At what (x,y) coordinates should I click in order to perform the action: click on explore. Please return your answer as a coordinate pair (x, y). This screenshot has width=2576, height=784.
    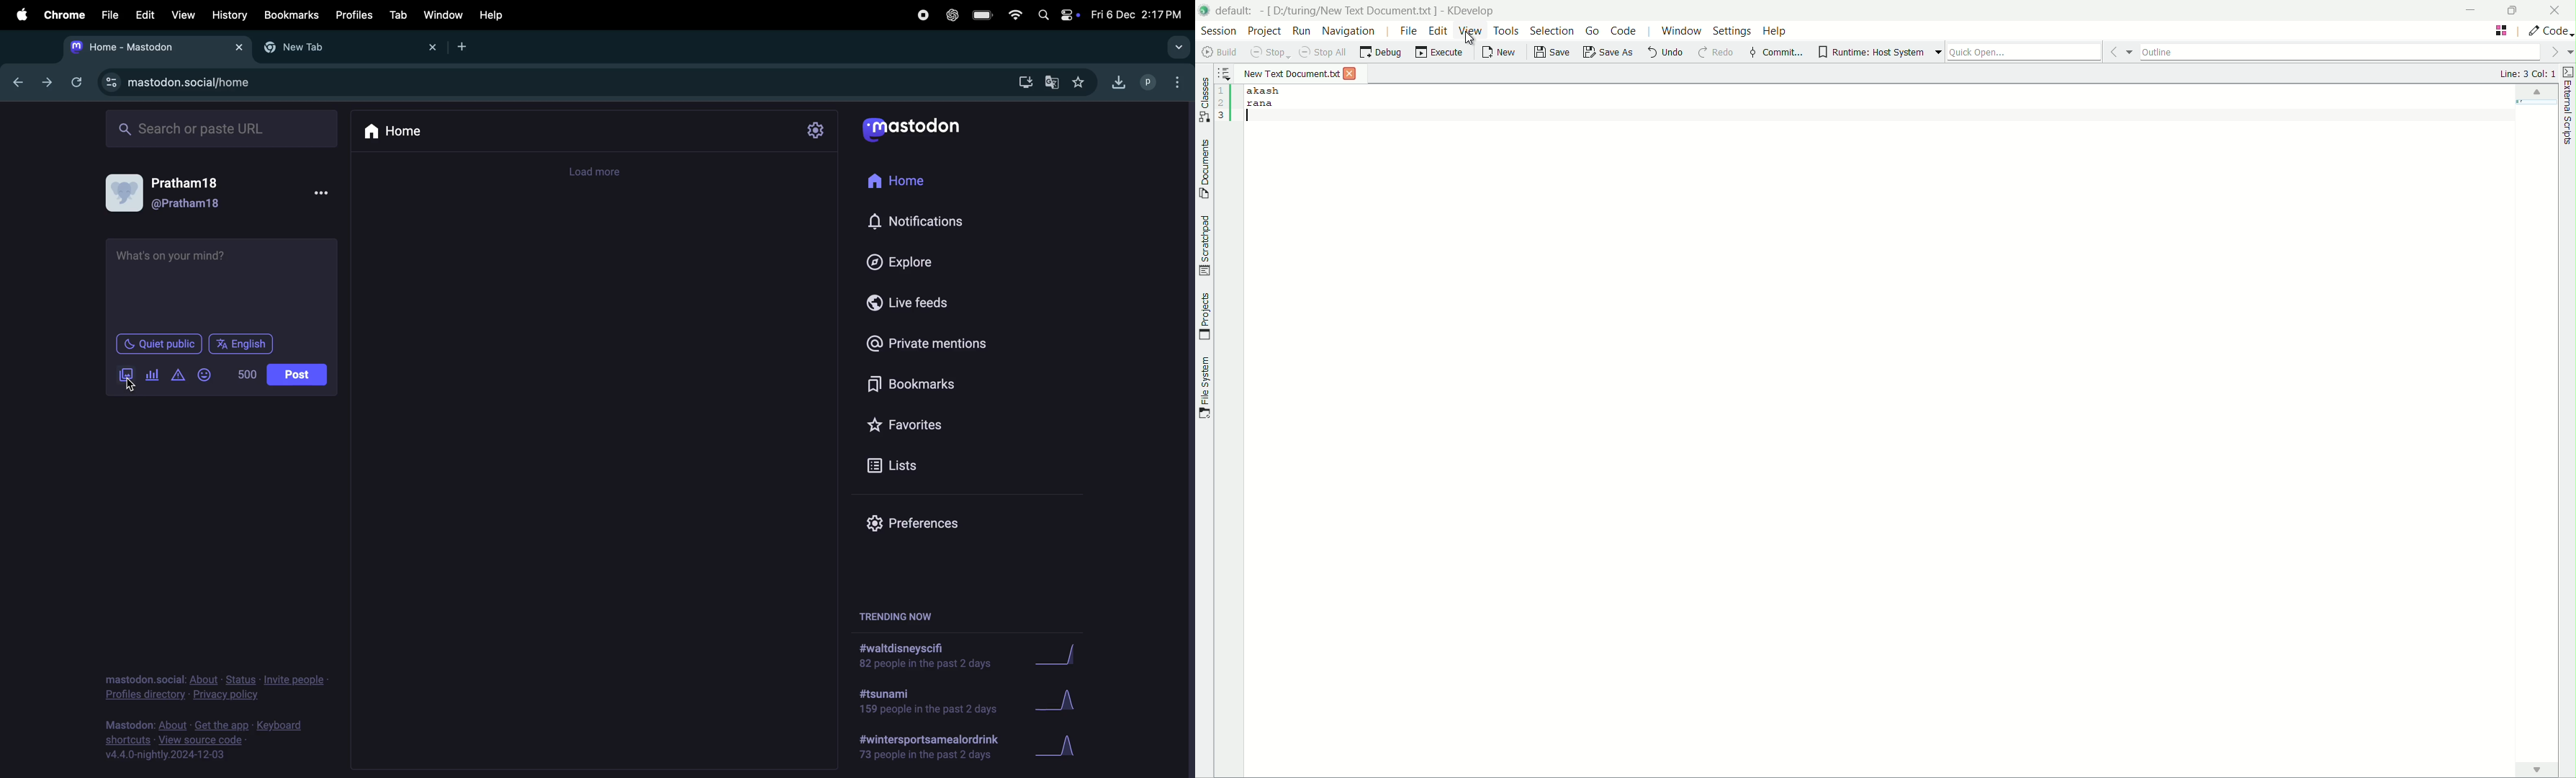
    Looking at the image, I should click on (909, 262).